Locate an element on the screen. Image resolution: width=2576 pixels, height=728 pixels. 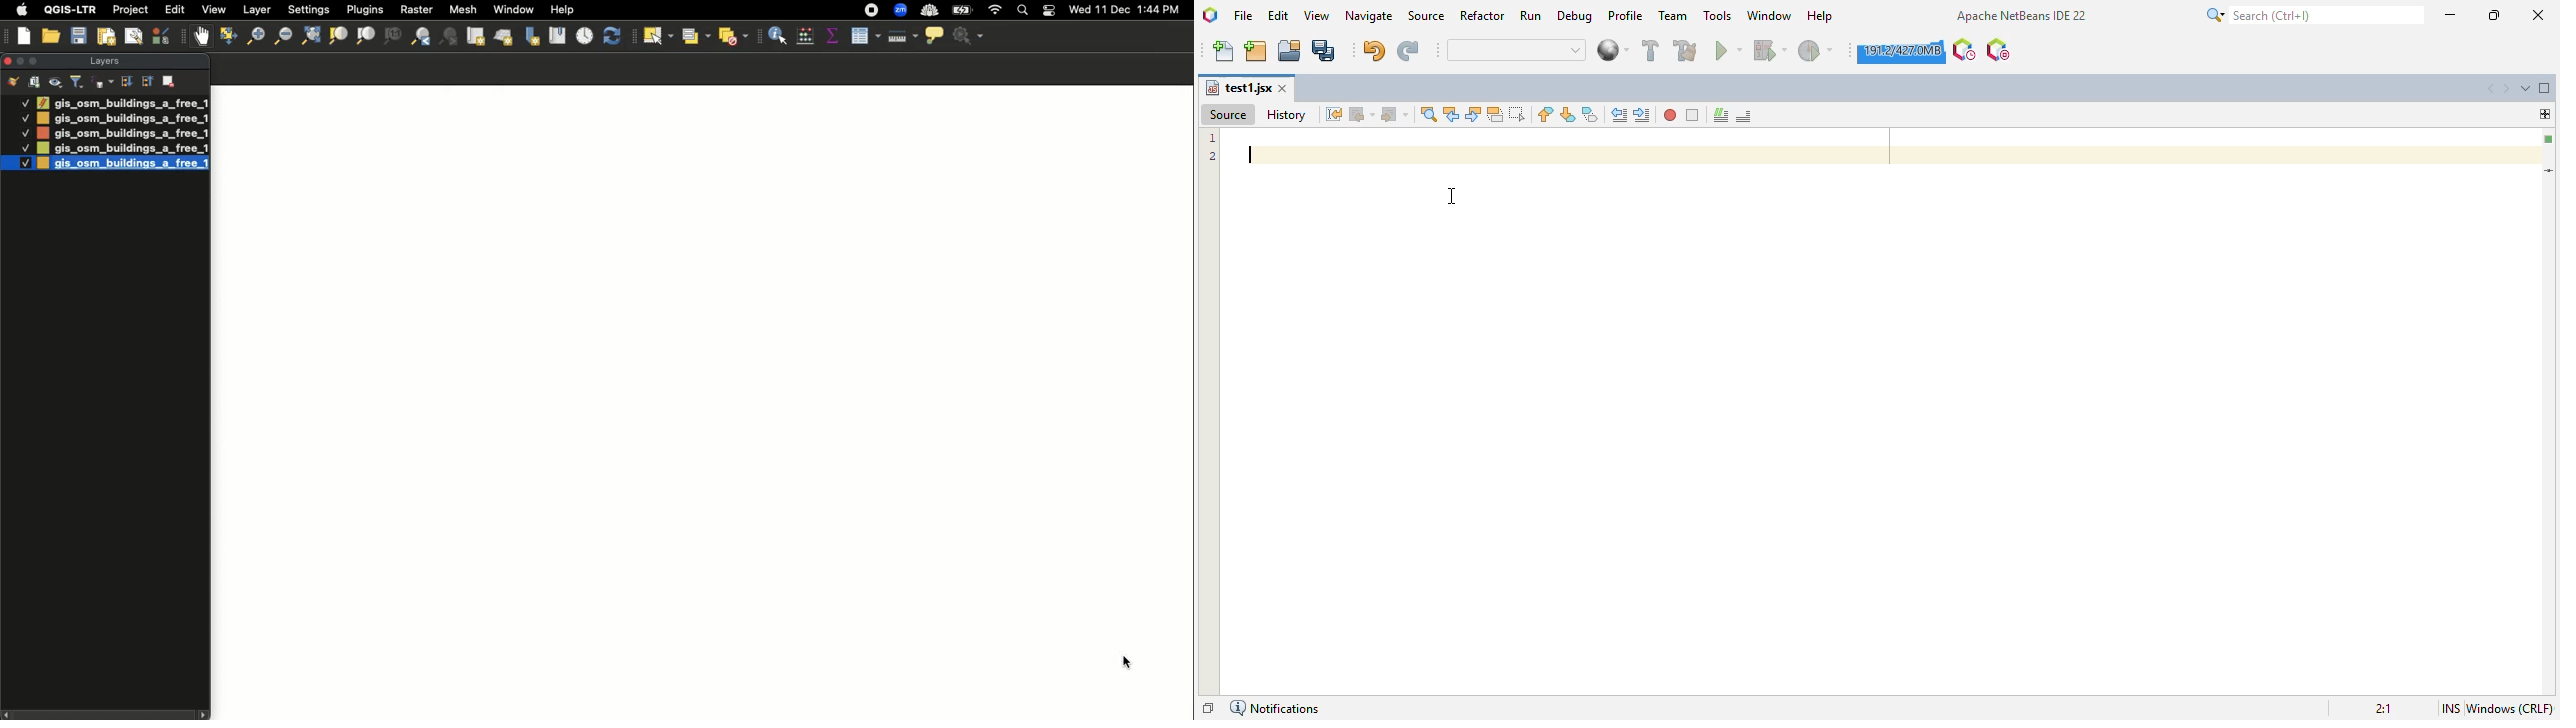
Layer  is located at coordinates (103, 62).